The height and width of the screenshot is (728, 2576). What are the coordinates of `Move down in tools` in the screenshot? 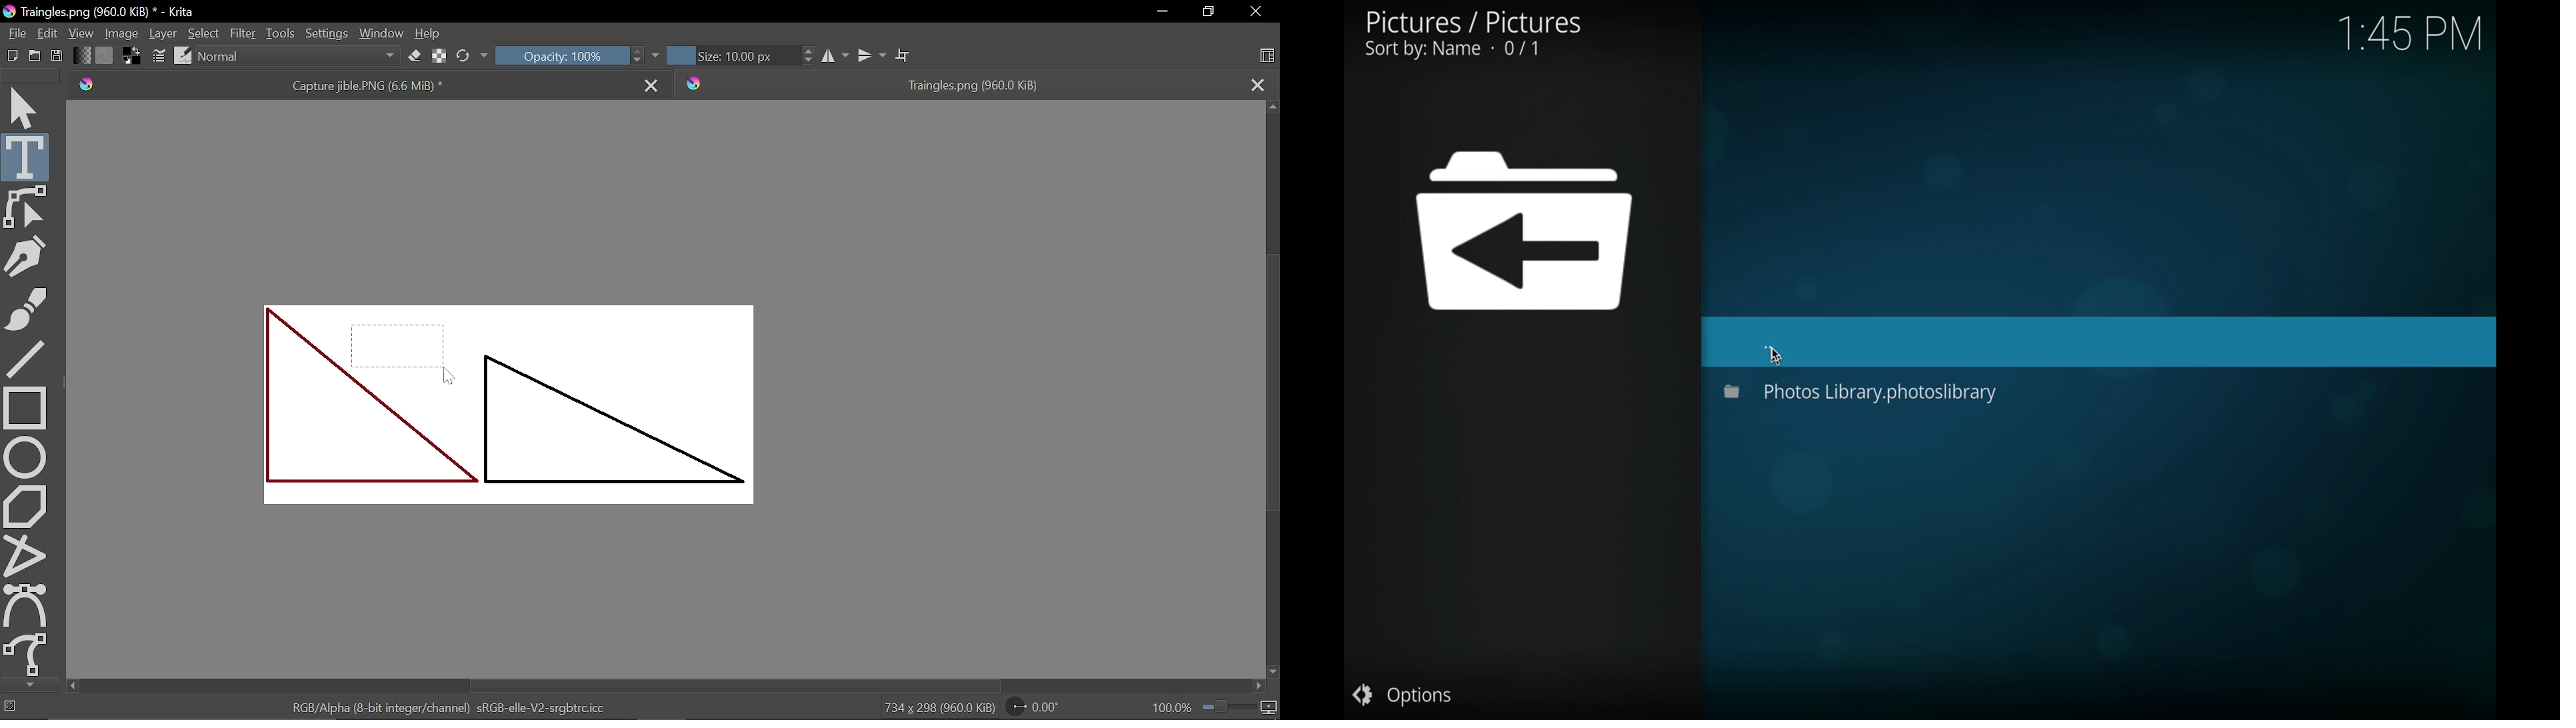 It's located at (27, 685).